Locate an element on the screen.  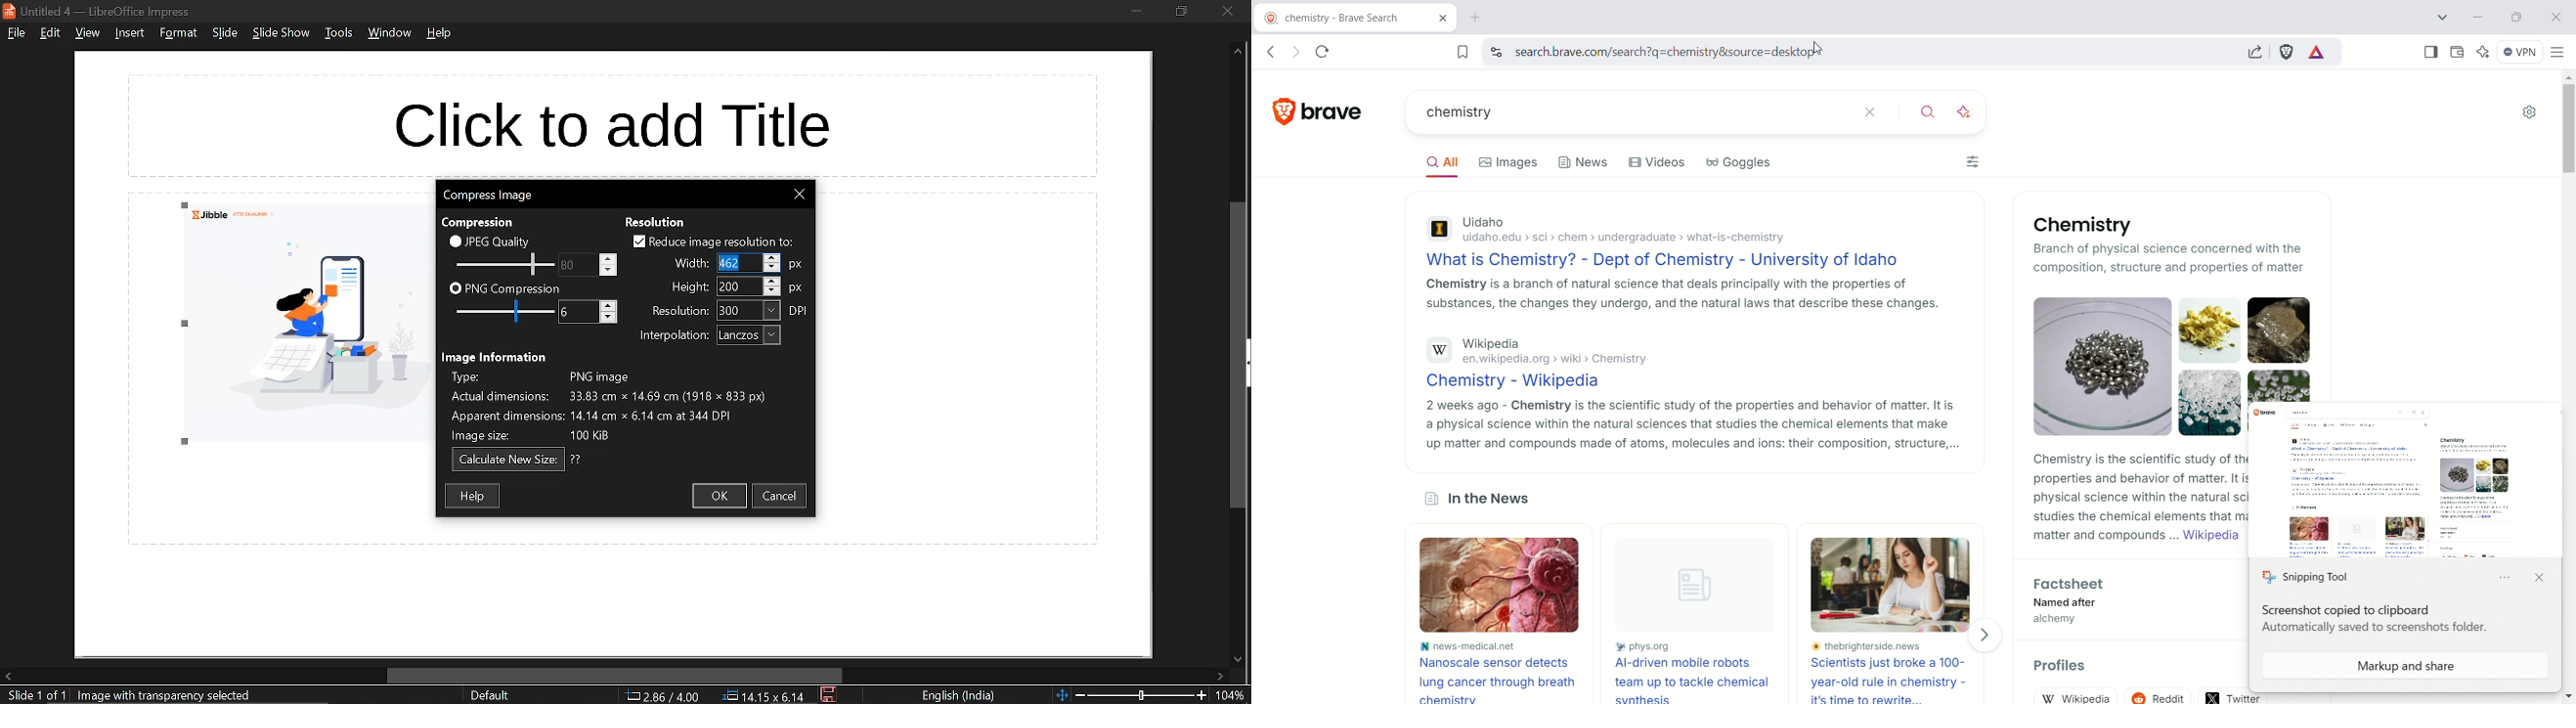
reduce image resolution to is located at coordinates (714, 242).